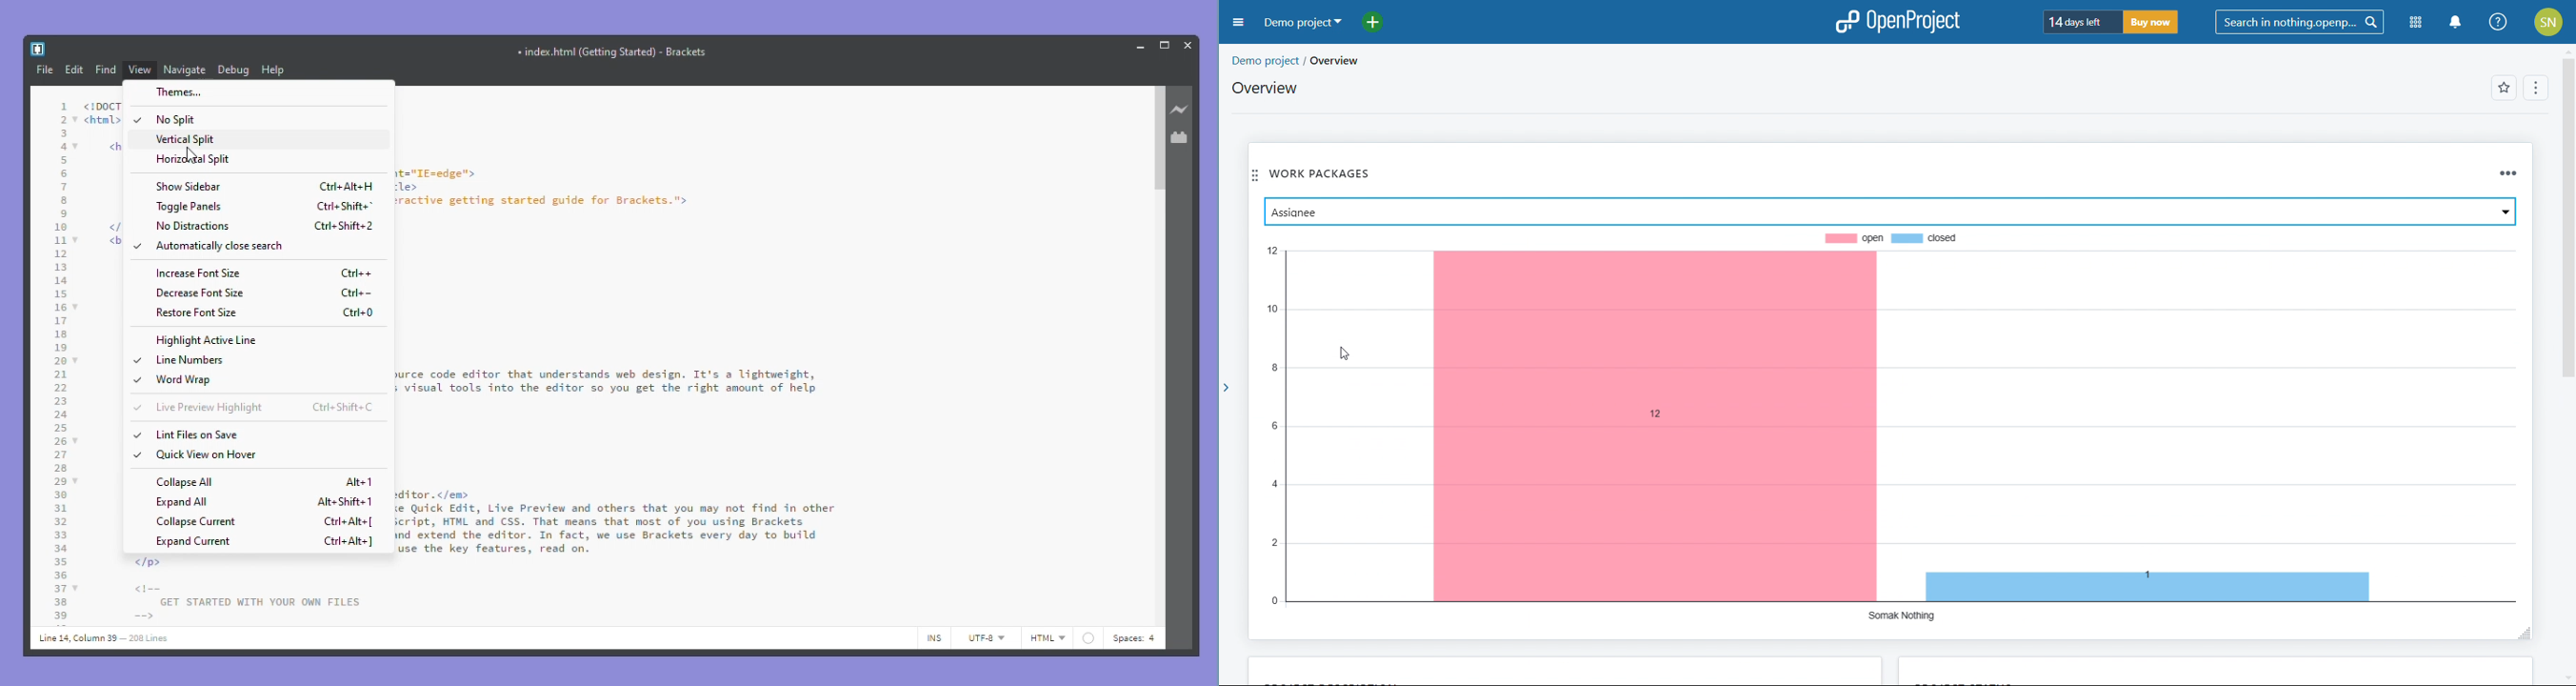 Image resolution: width=2576 pixels, height=700 pixels. Describe the element at coordinates (2548, 21) in the screenshot. I see `account` at that location.